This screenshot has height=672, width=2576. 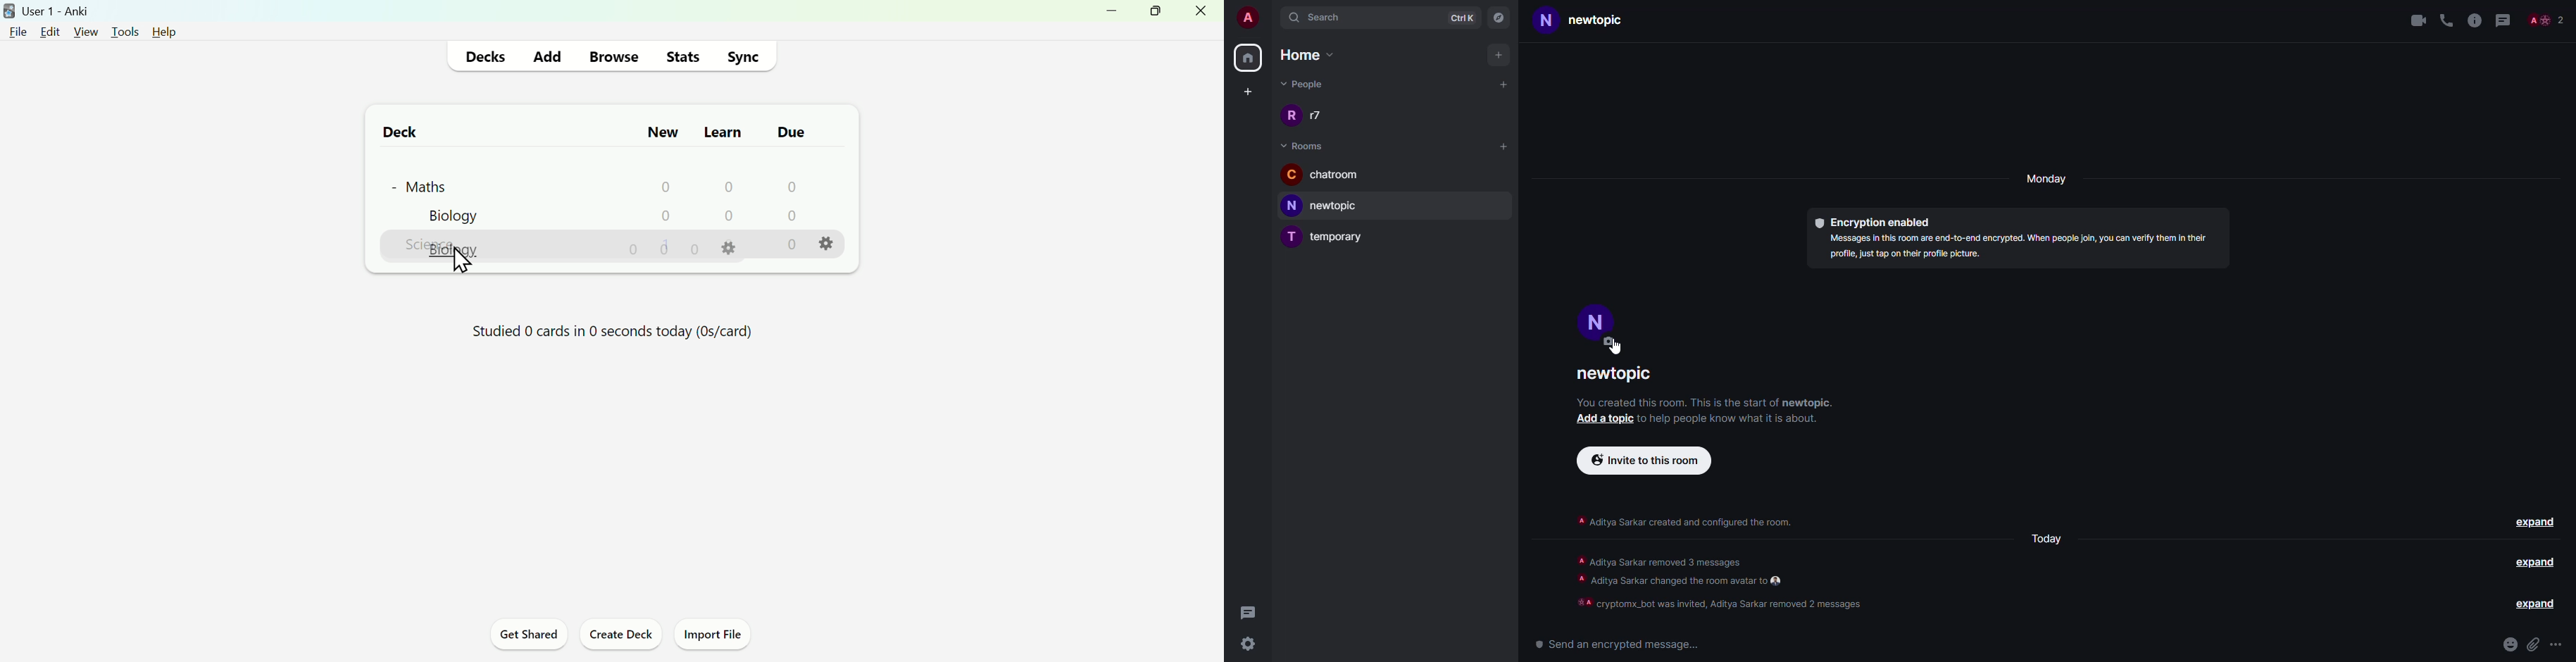 What do you see at coordinates (1306, 115) in the screenshot?
I see `r7` at bounding box center [1306, 115].